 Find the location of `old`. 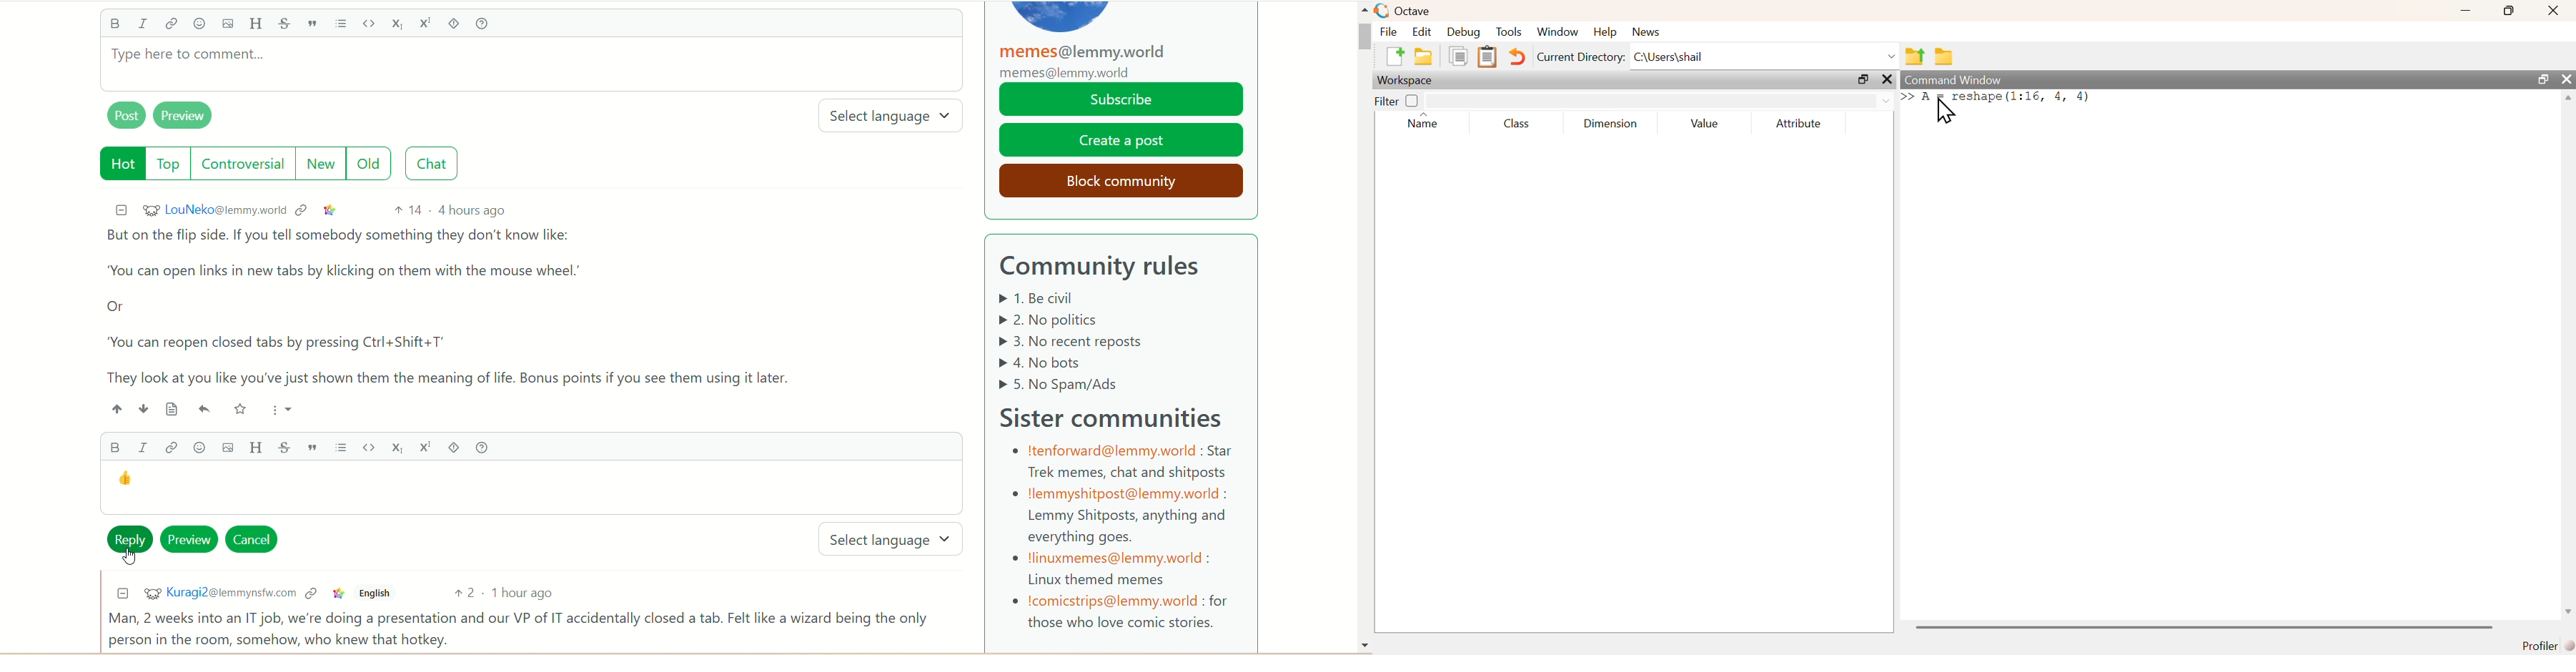

old is located at coordinates (375, 164).